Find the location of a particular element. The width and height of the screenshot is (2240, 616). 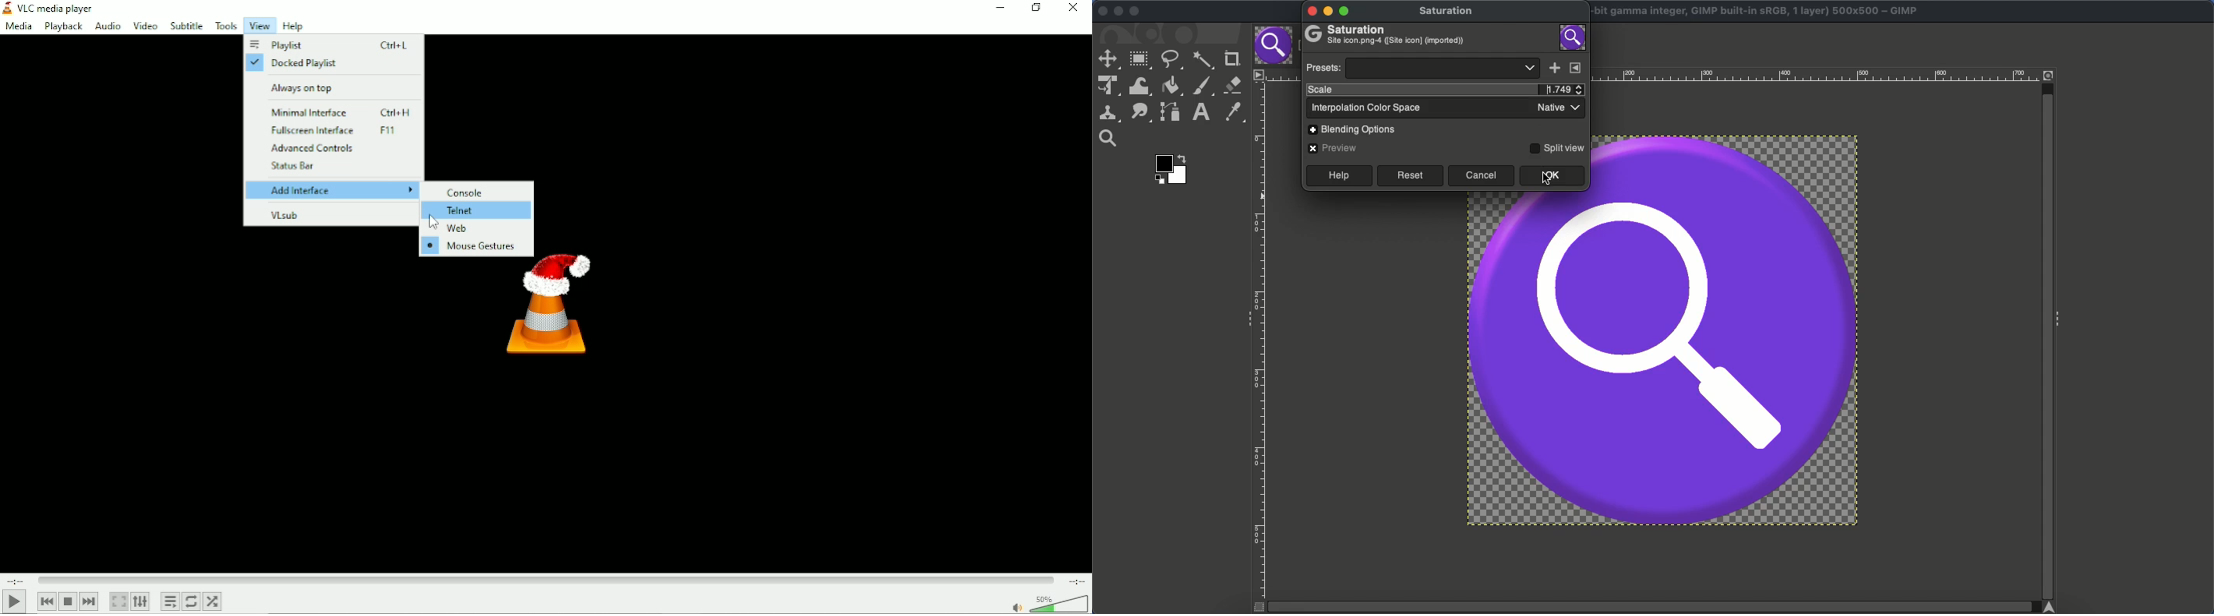

Path is located at coordinates (1170, 111).